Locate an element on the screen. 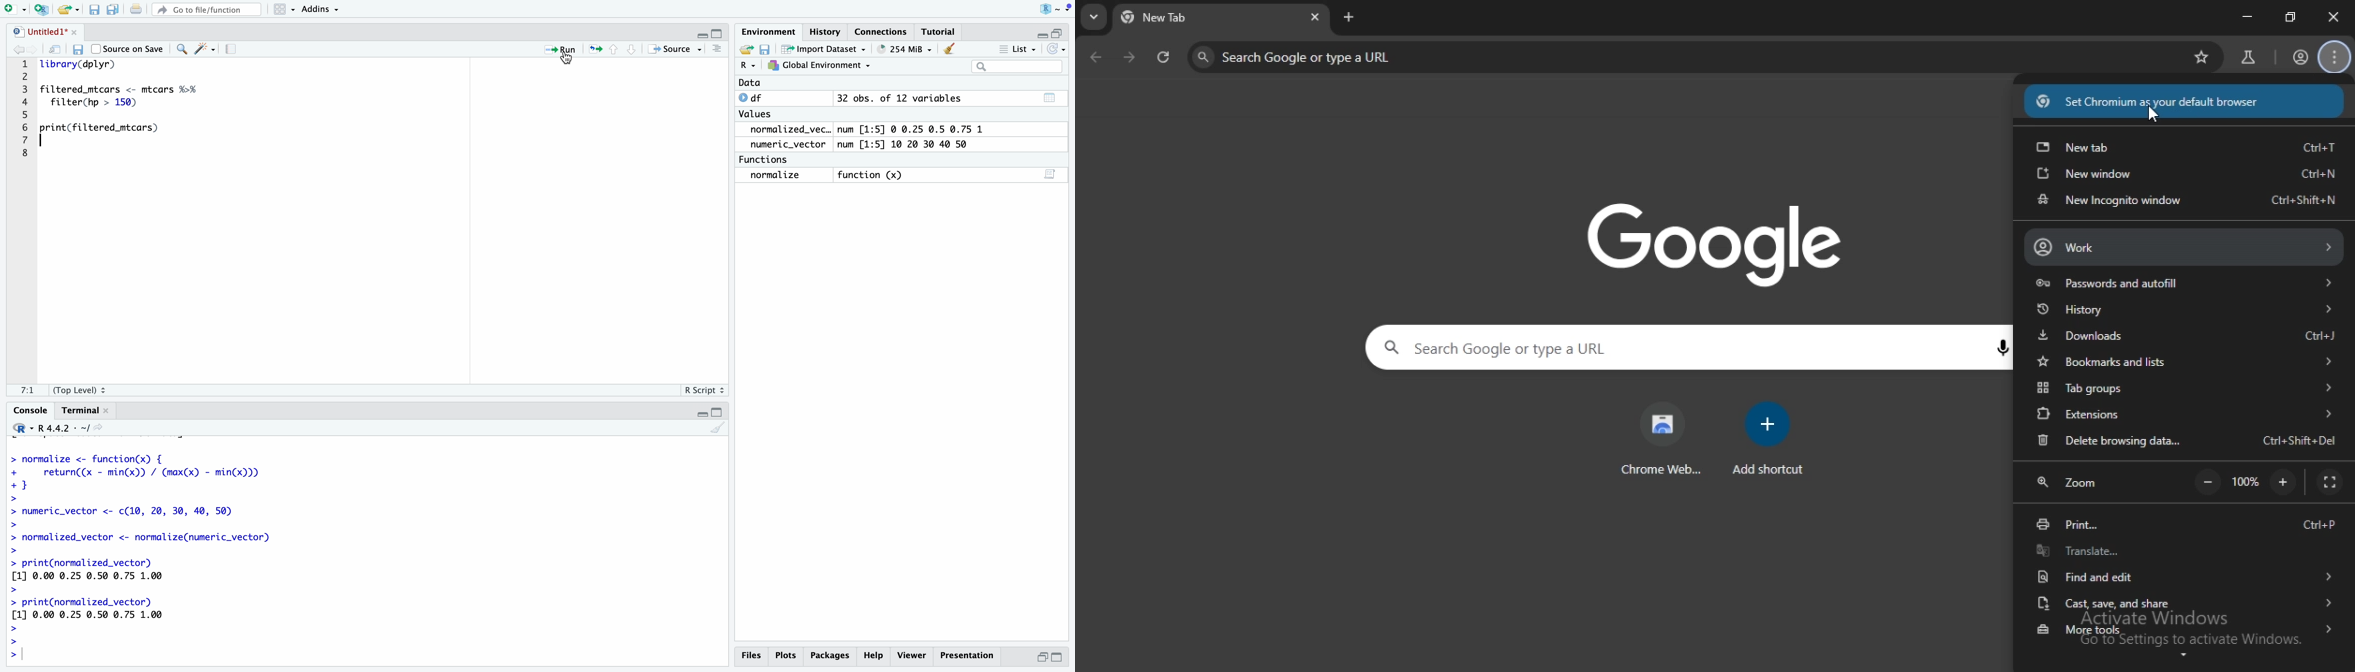  cursor is located at coordinates (566, 62).